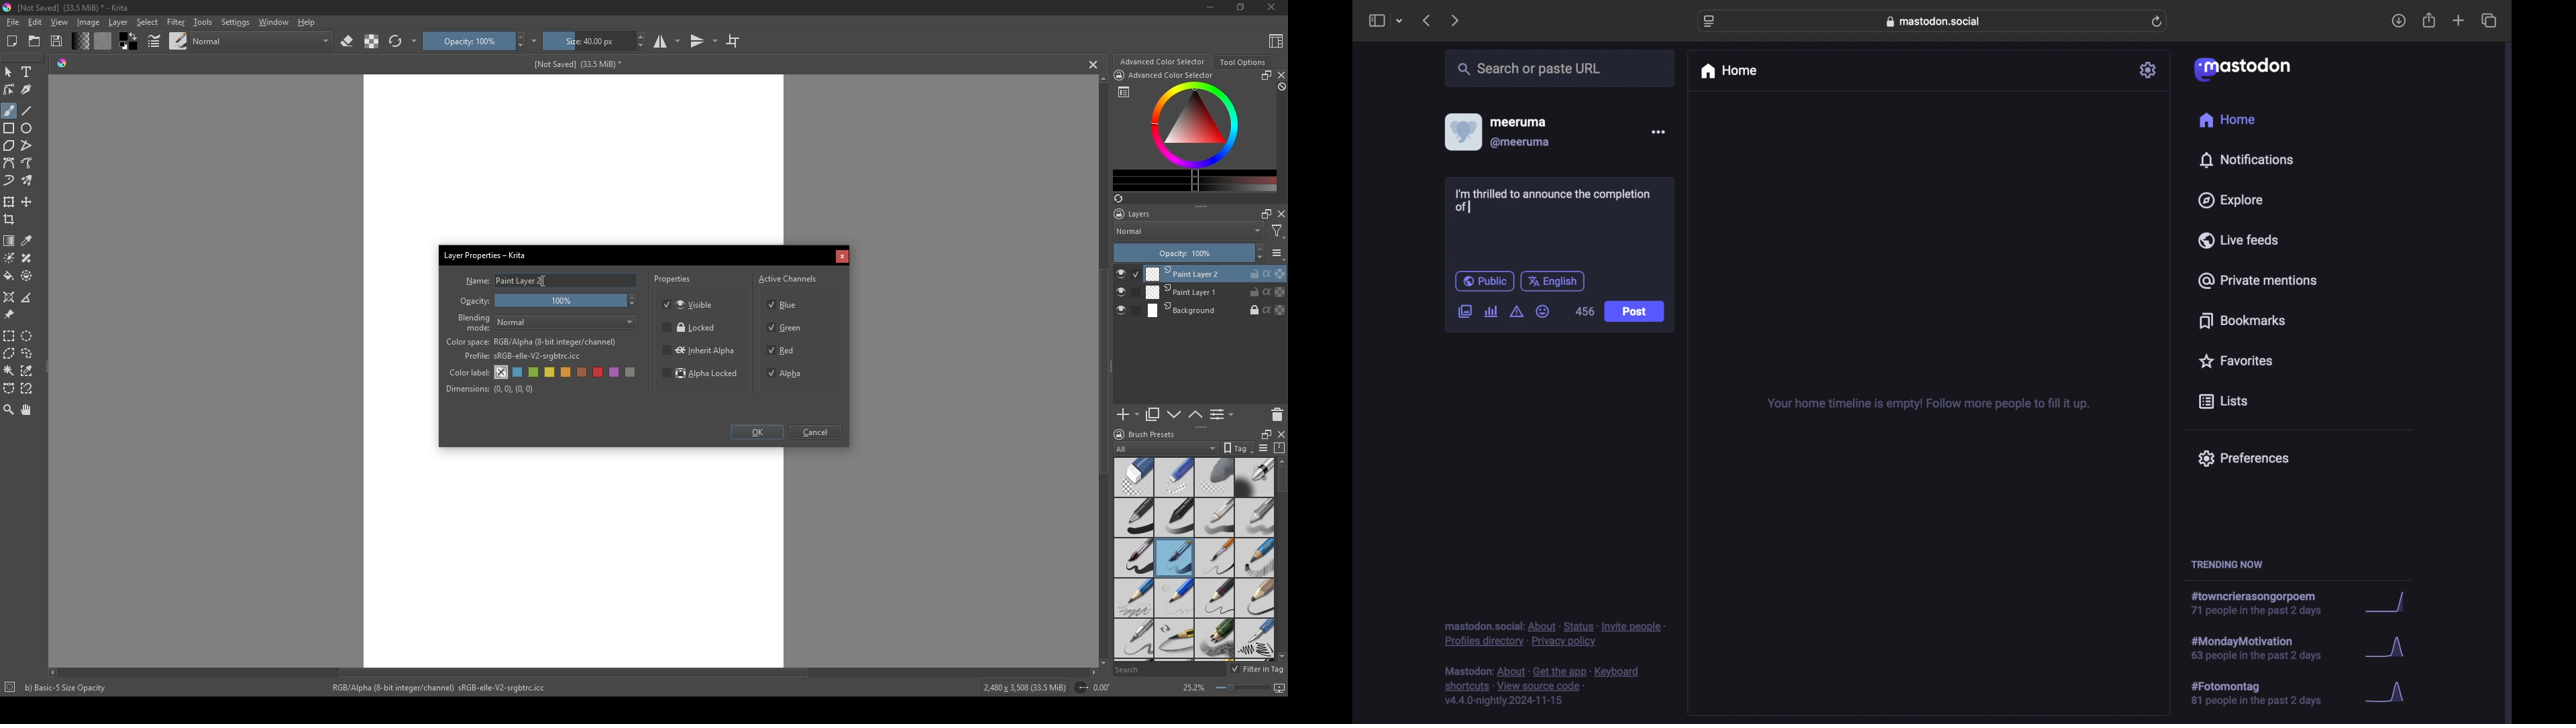  I want to click on pencil, so click(1175, 640).